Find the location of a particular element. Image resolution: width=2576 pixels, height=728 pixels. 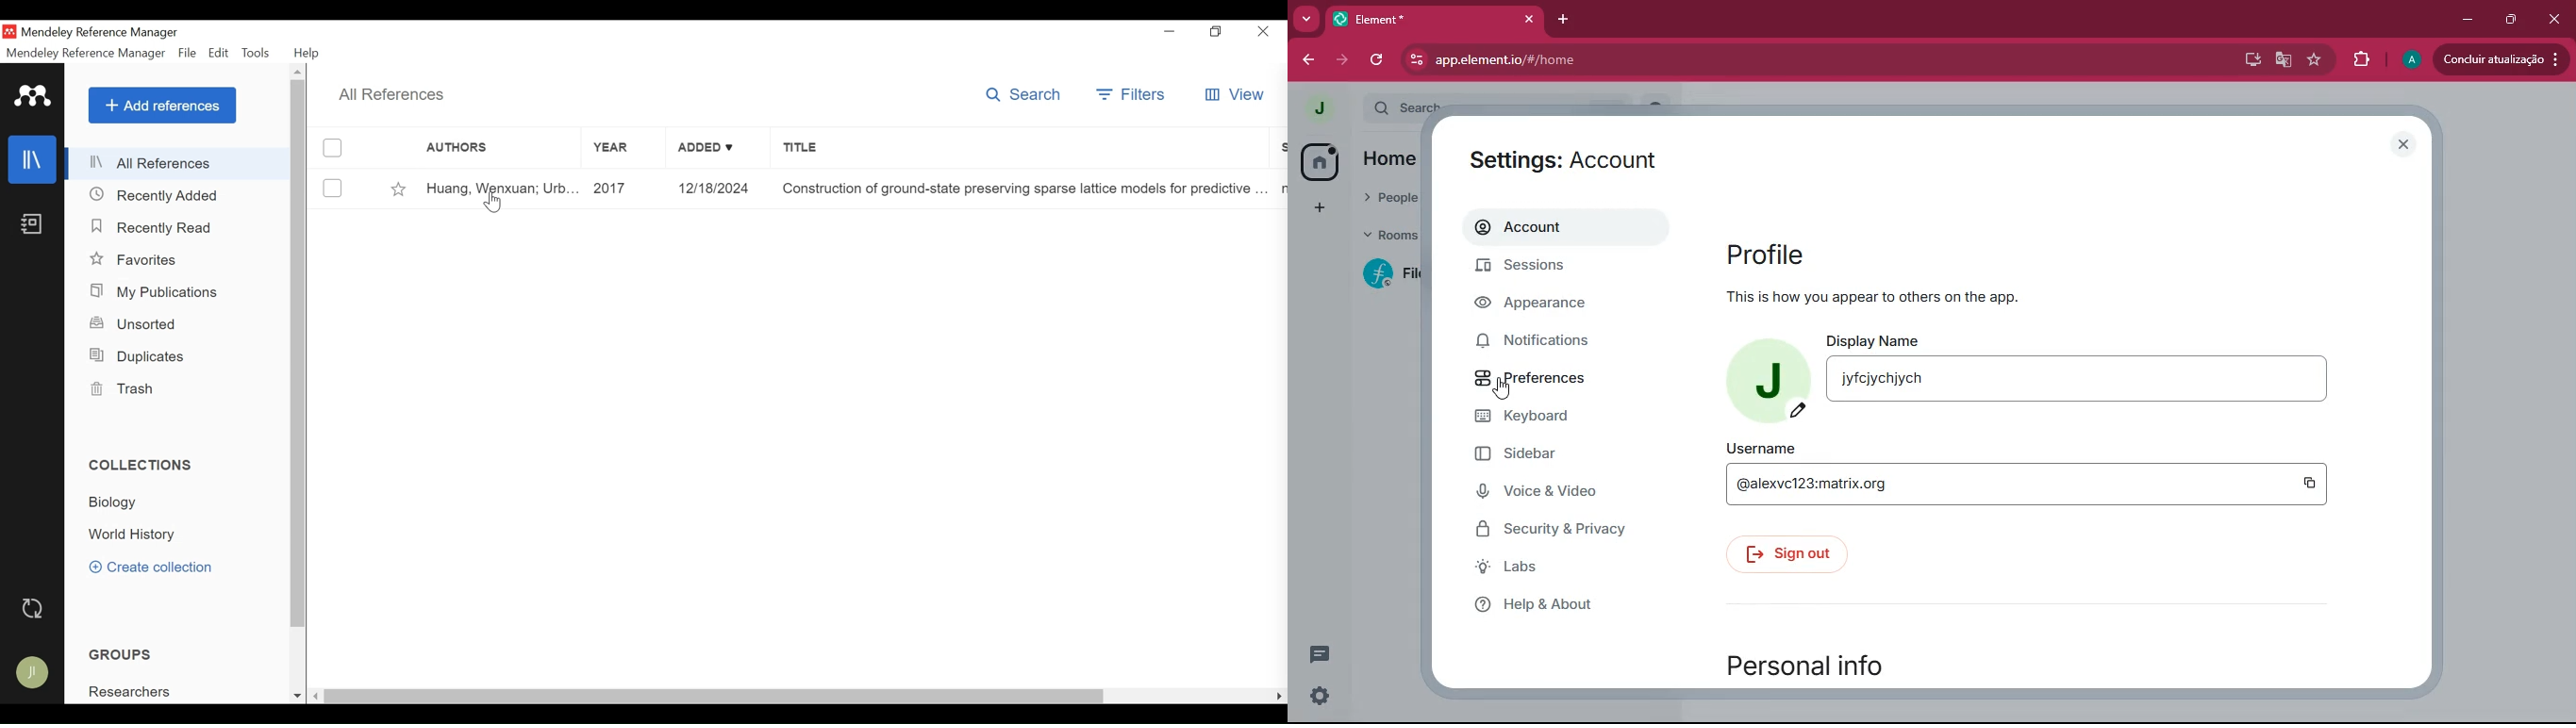

keyboard is located at coordinates (1570, 418).